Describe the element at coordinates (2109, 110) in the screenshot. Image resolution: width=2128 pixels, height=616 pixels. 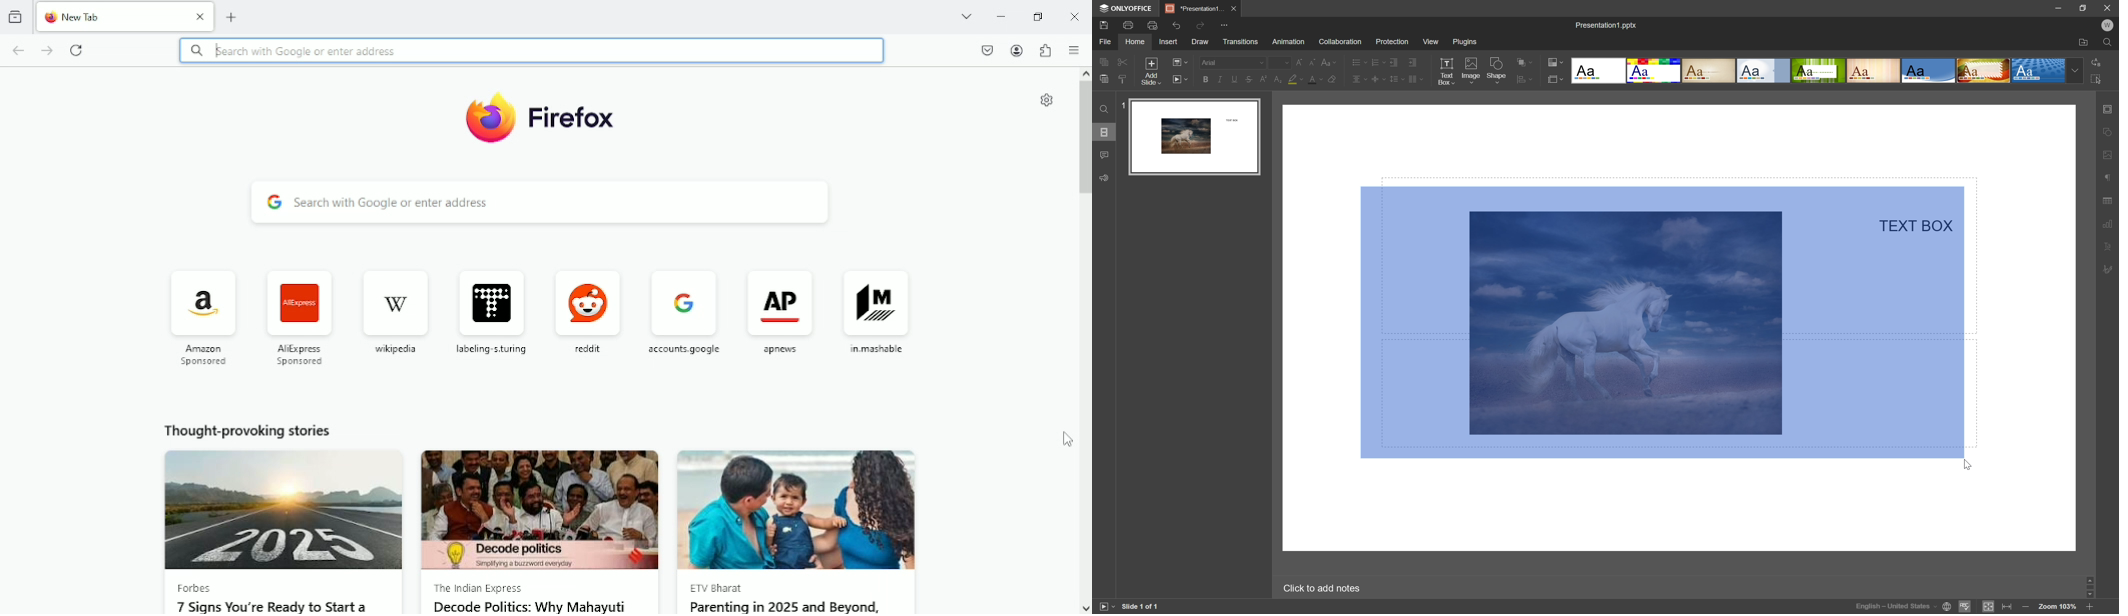
I see `slide settings` at that location.